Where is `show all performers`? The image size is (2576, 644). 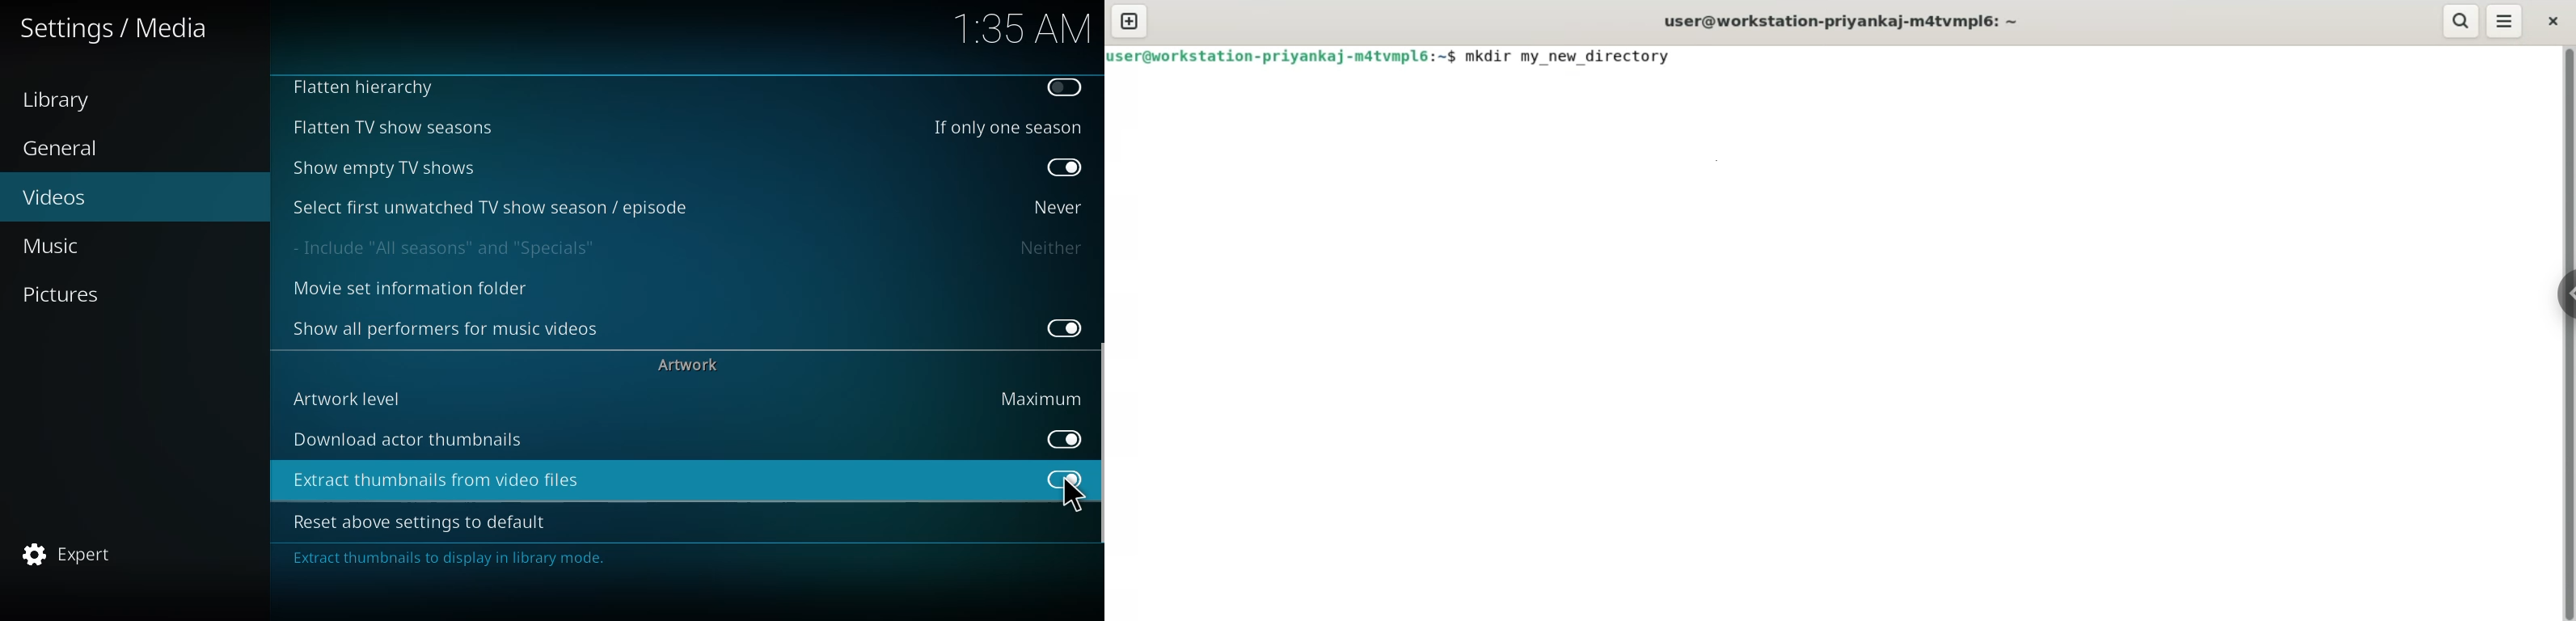 show all performers is located at coordinates (447, 327).